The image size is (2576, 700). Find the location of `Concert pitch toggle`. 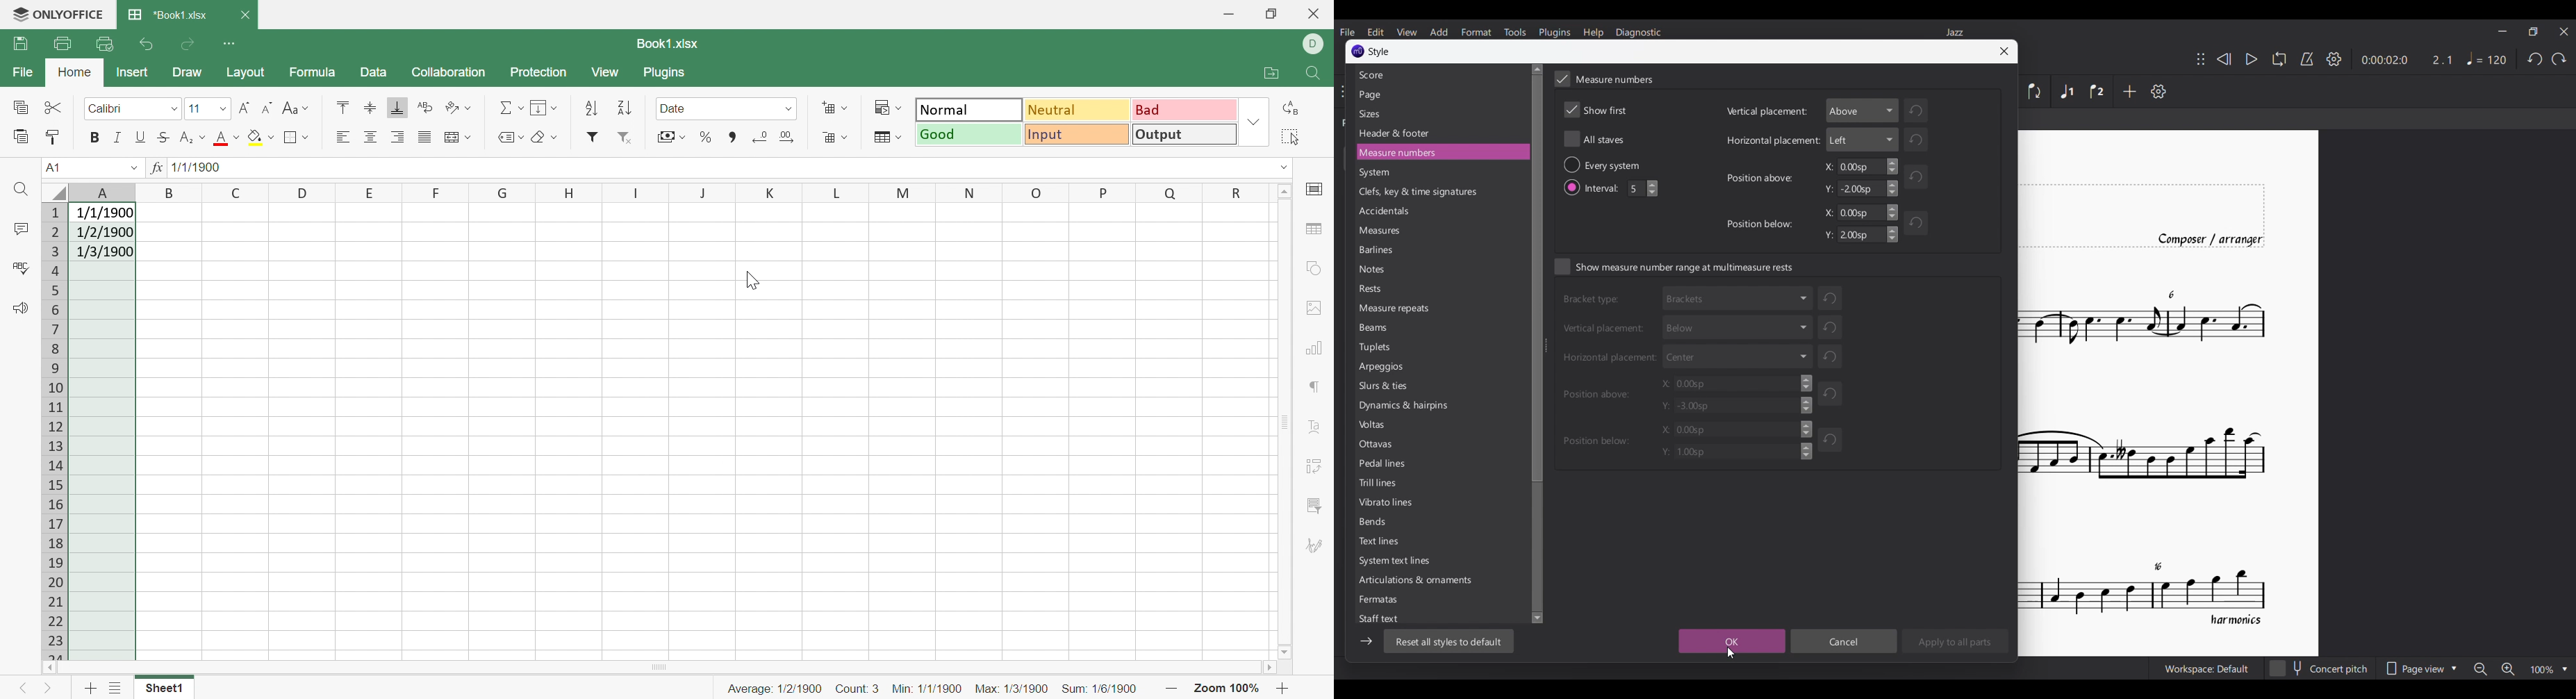

Concert pitch toggle is located at coordinates (2320, 668).